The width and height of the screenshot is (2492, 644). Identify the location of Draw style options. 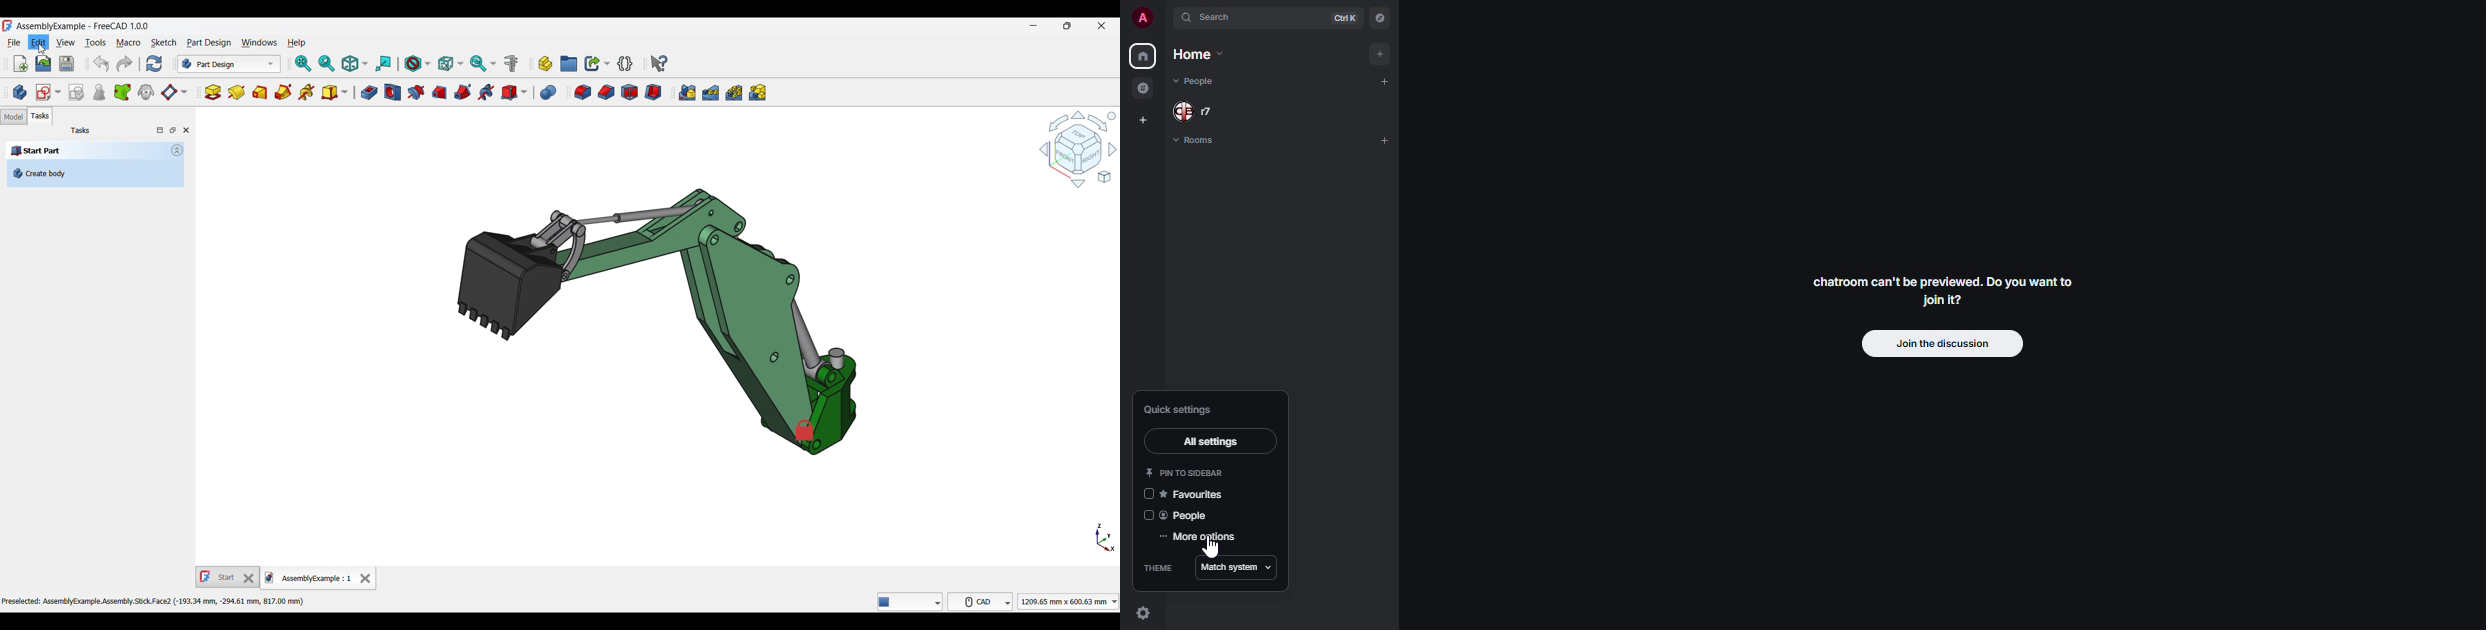
(417, 64).